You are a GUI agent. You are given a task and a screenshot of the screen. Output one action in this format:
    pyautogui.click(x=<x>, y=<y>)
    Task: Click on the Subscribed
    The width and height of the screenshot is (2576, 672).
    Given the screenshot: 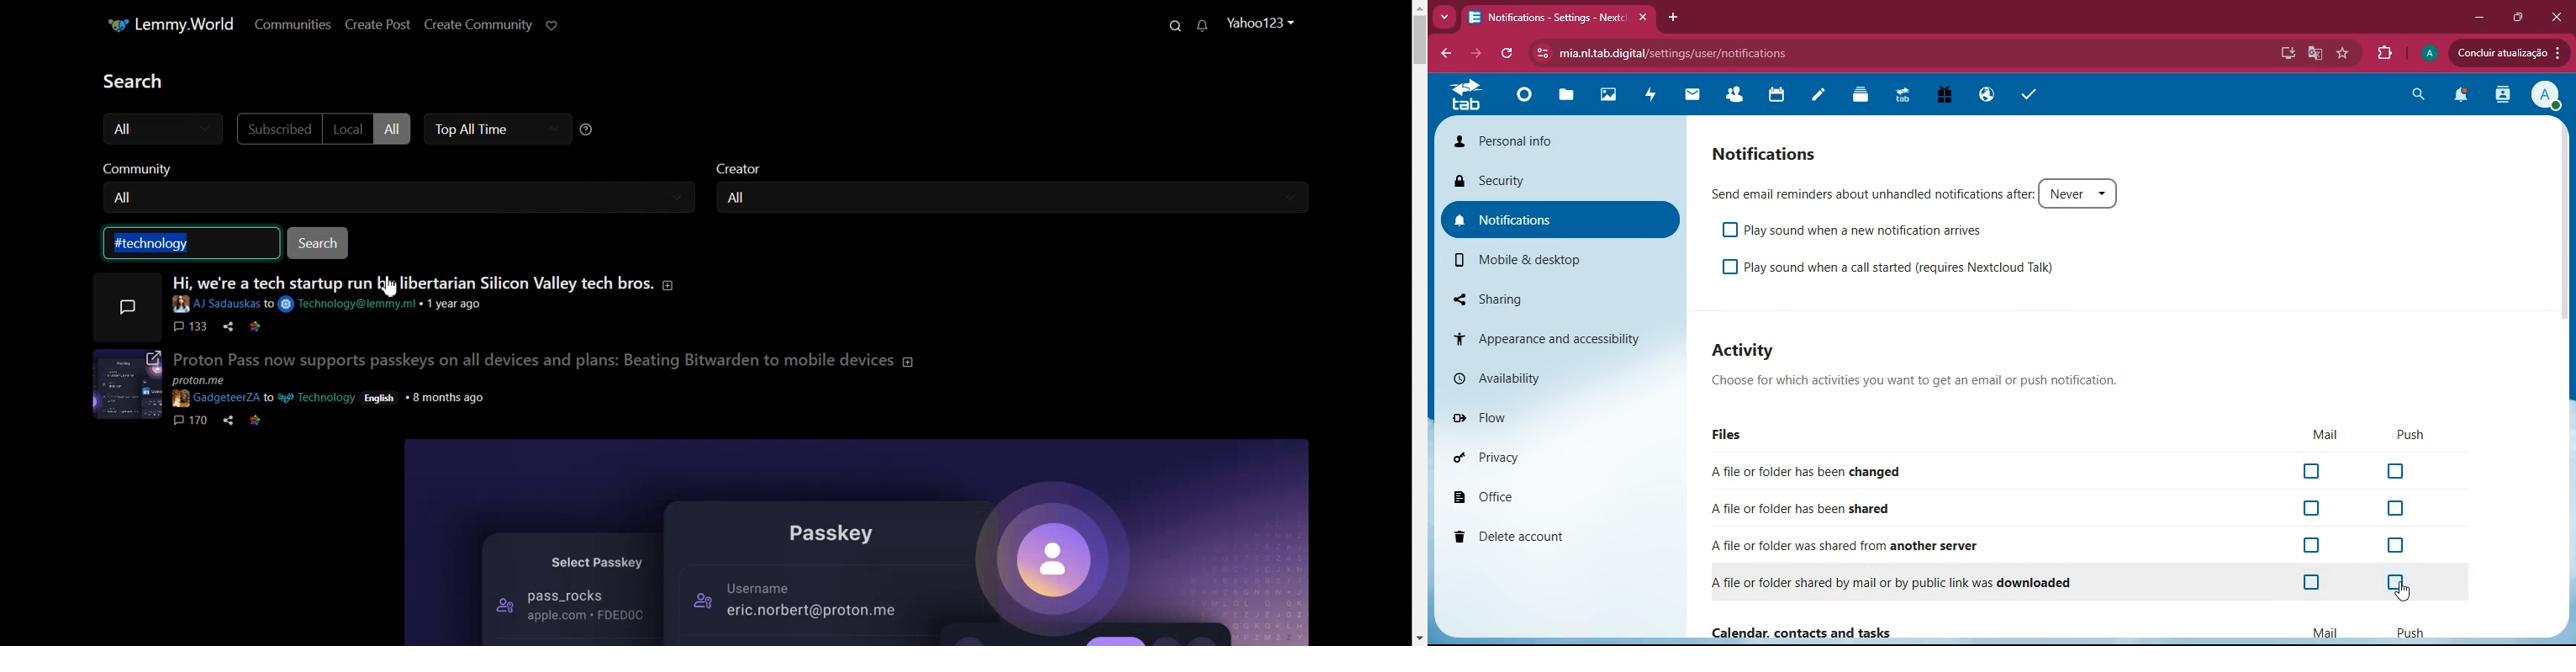 What is the action you would take?
    pyautogui.click(x=280, y=129)
    